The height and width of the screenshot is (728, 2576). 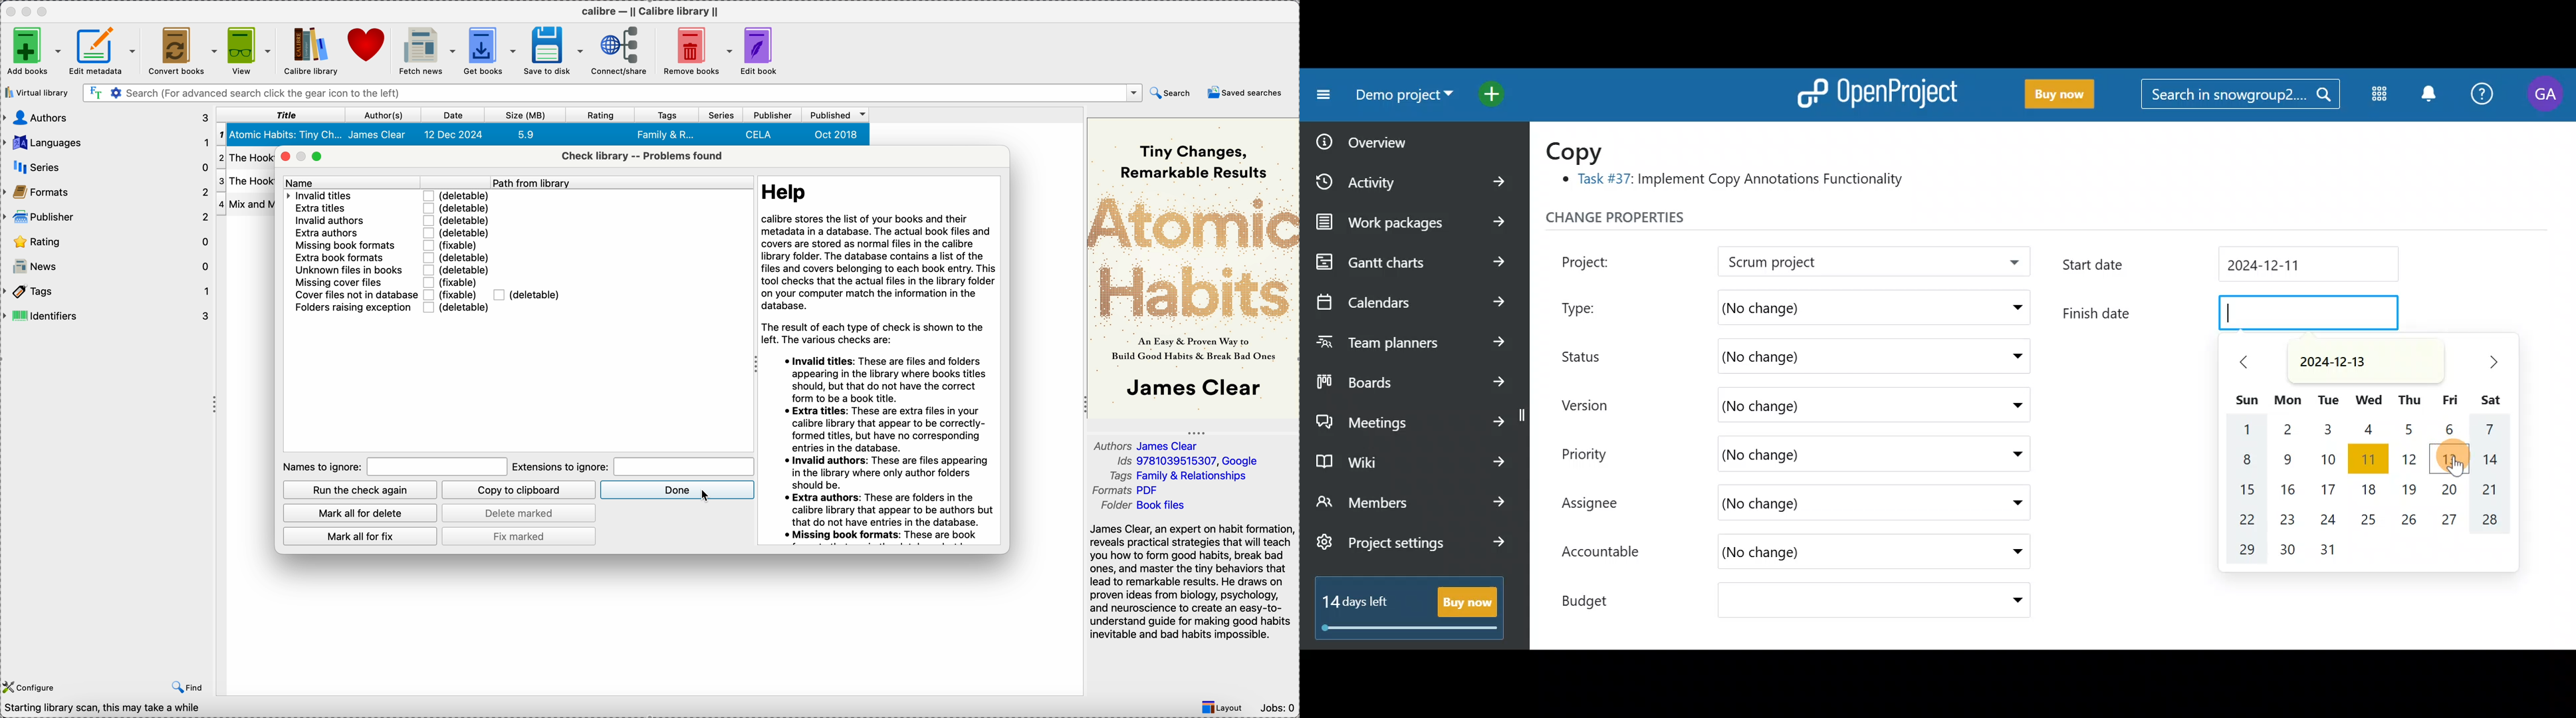 What do you see at coordinates (528, 115) in the screenshot?
I see `size` at bounding box center [528, 115].